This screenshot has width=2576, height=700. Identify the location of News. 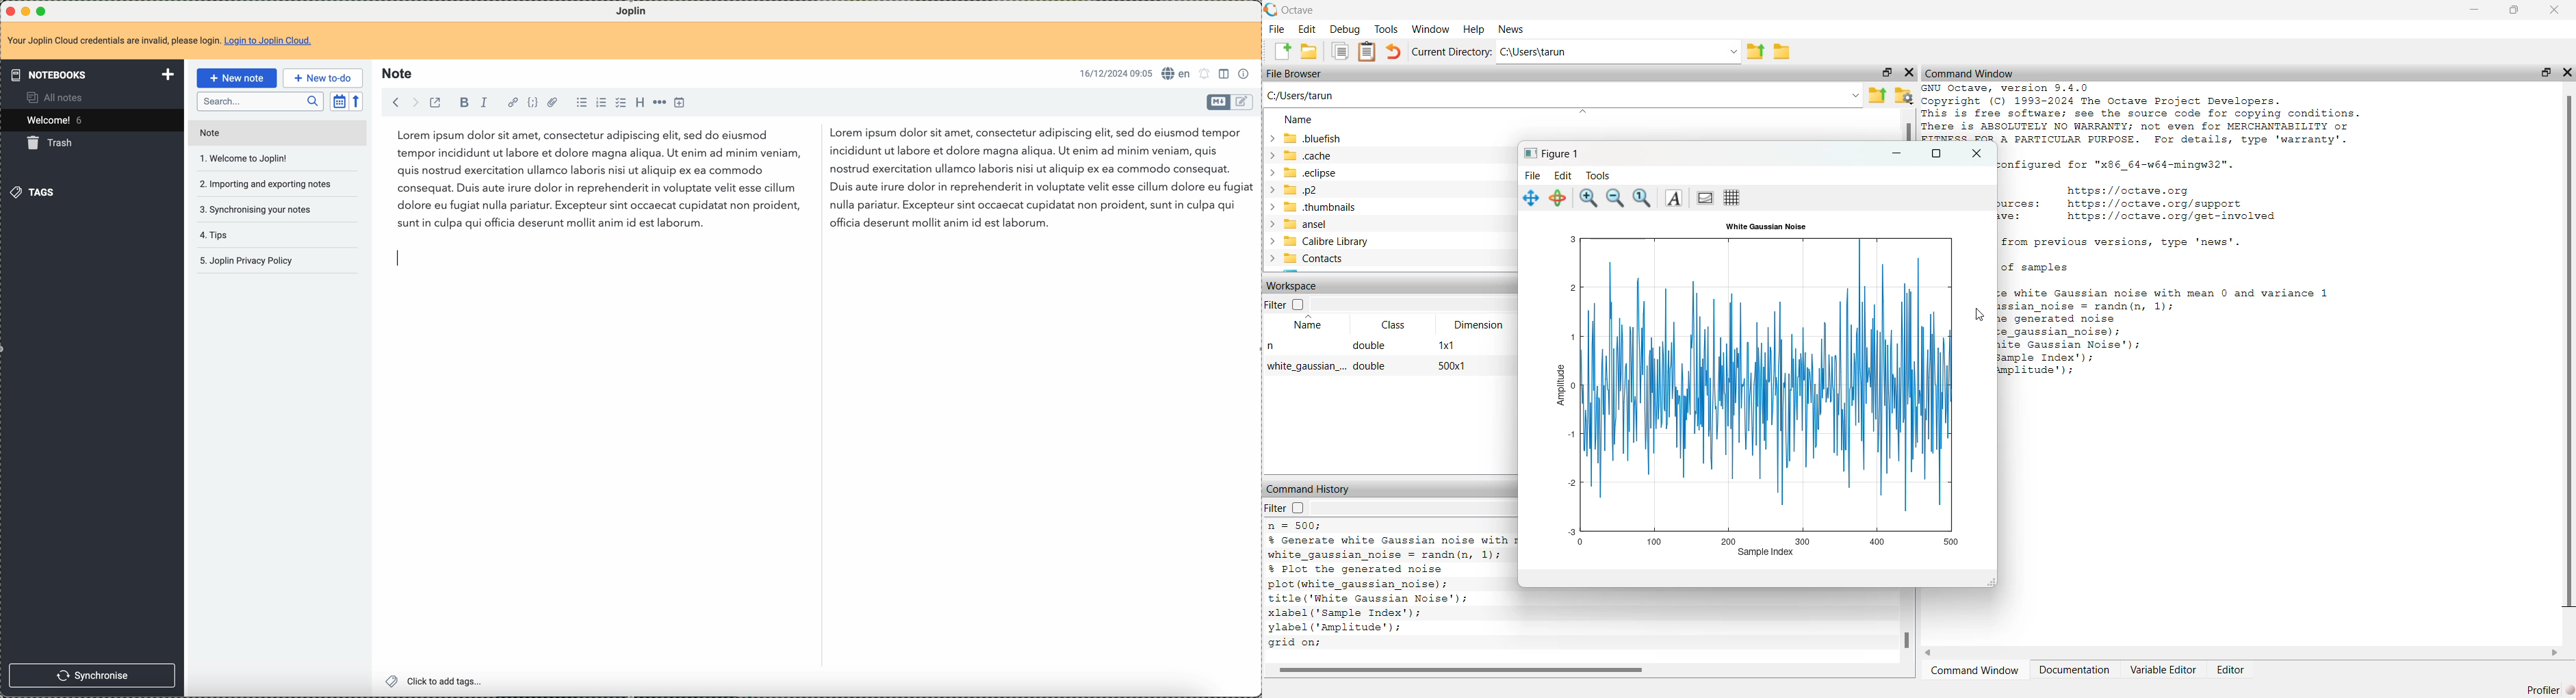
(1515, 29).